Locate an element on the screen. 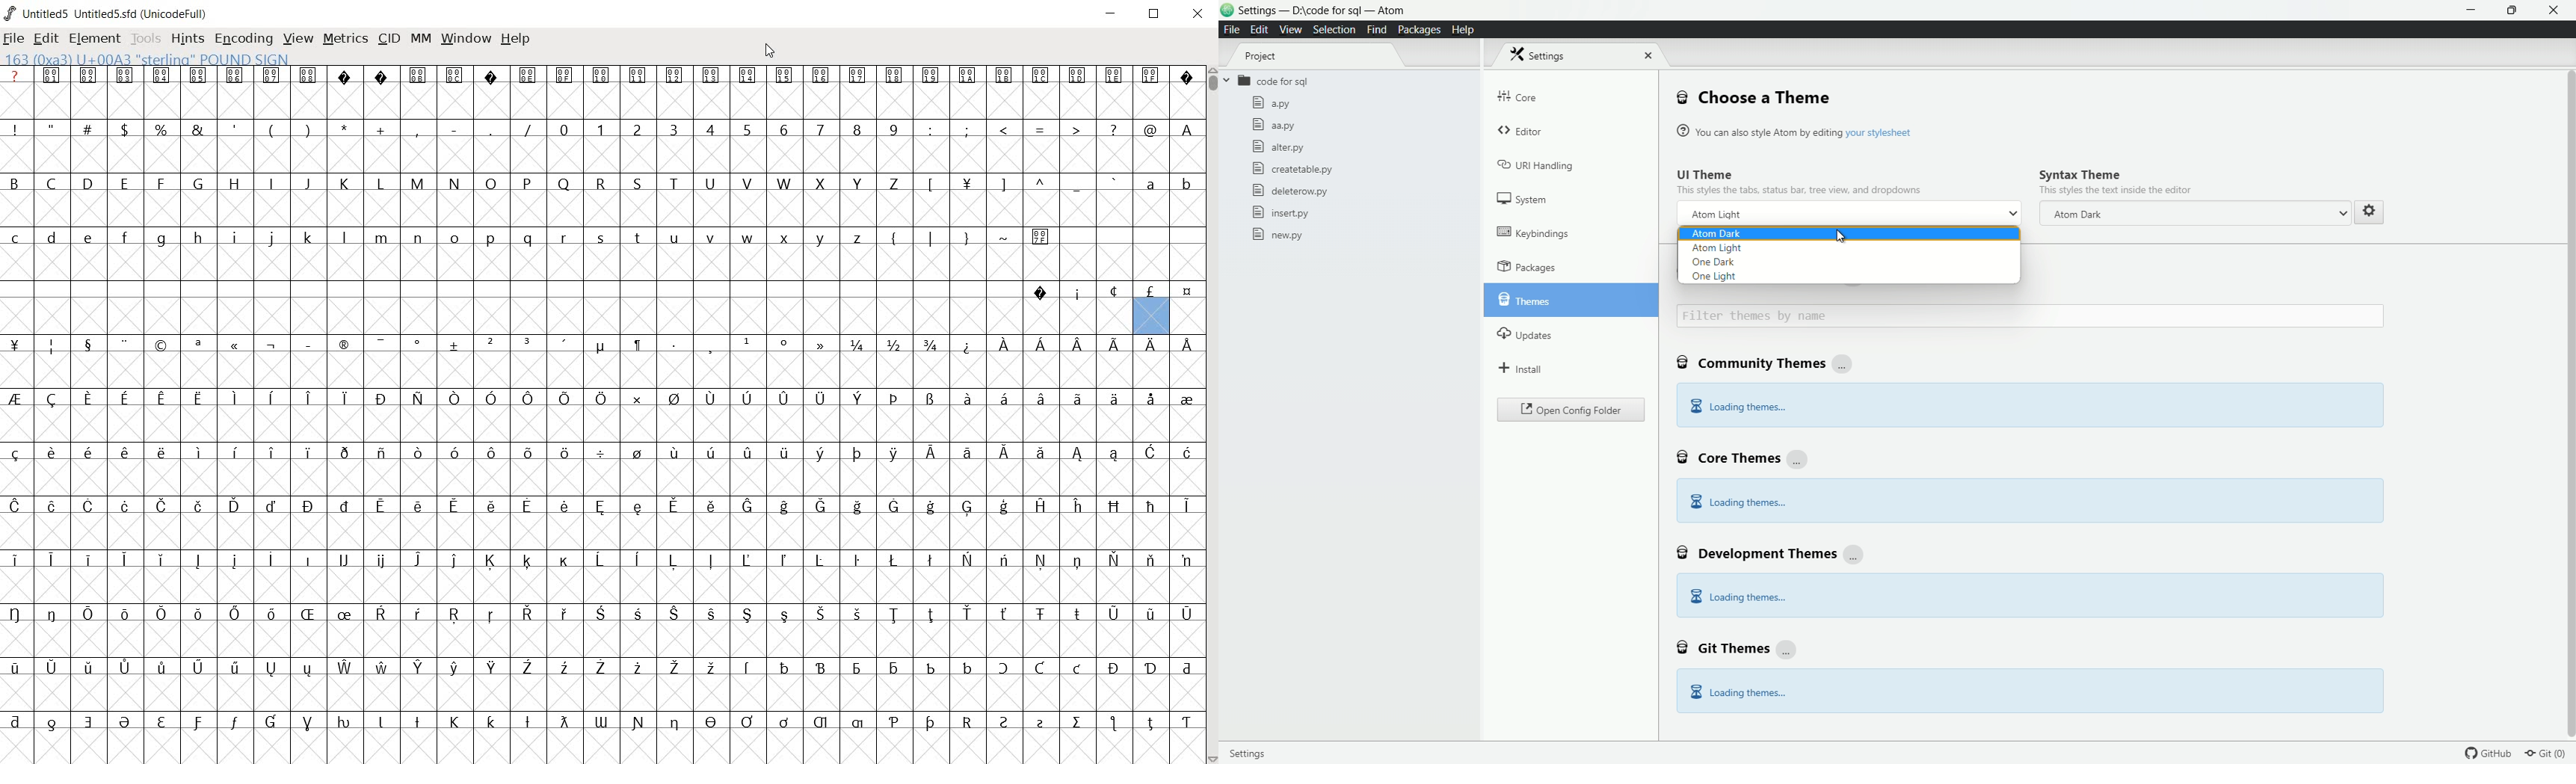 This screenshot has width=2576, height=784. Symbol is located at coordinates (1114, 506).